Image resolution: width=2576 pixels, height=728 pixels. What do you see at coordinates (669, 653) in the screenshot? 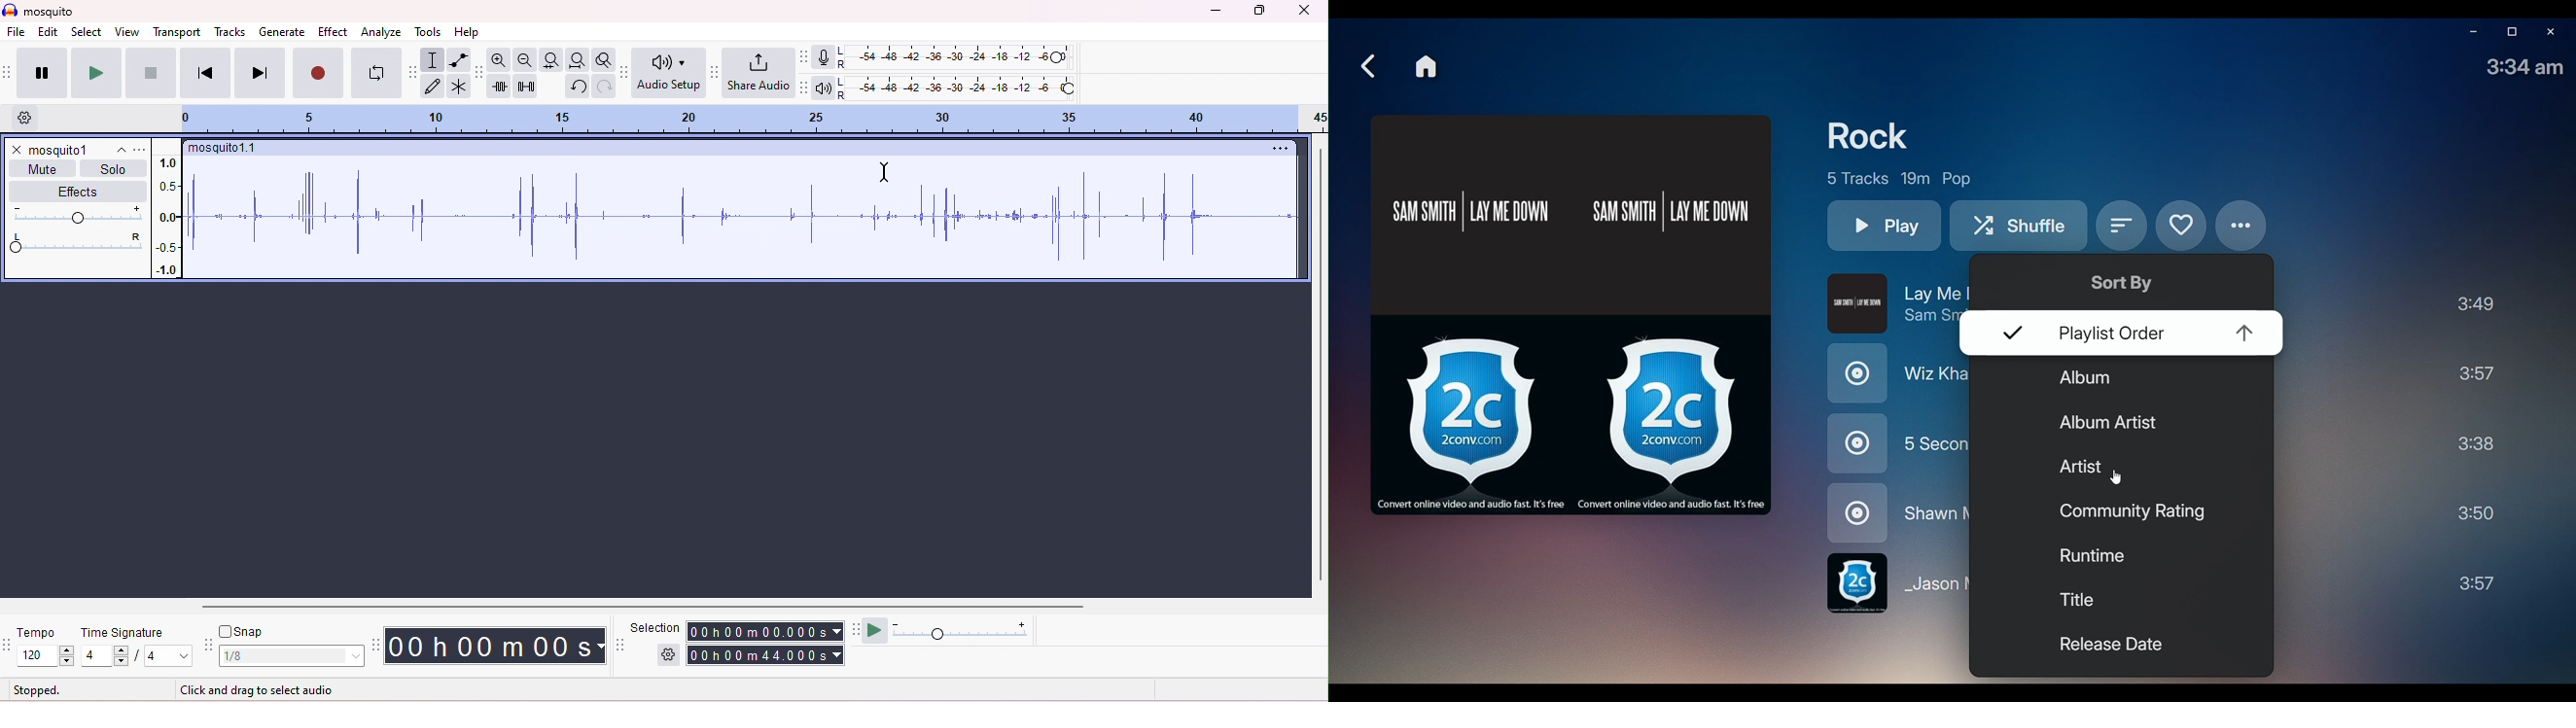
I see `selection options` at bounding box center [669, 653].